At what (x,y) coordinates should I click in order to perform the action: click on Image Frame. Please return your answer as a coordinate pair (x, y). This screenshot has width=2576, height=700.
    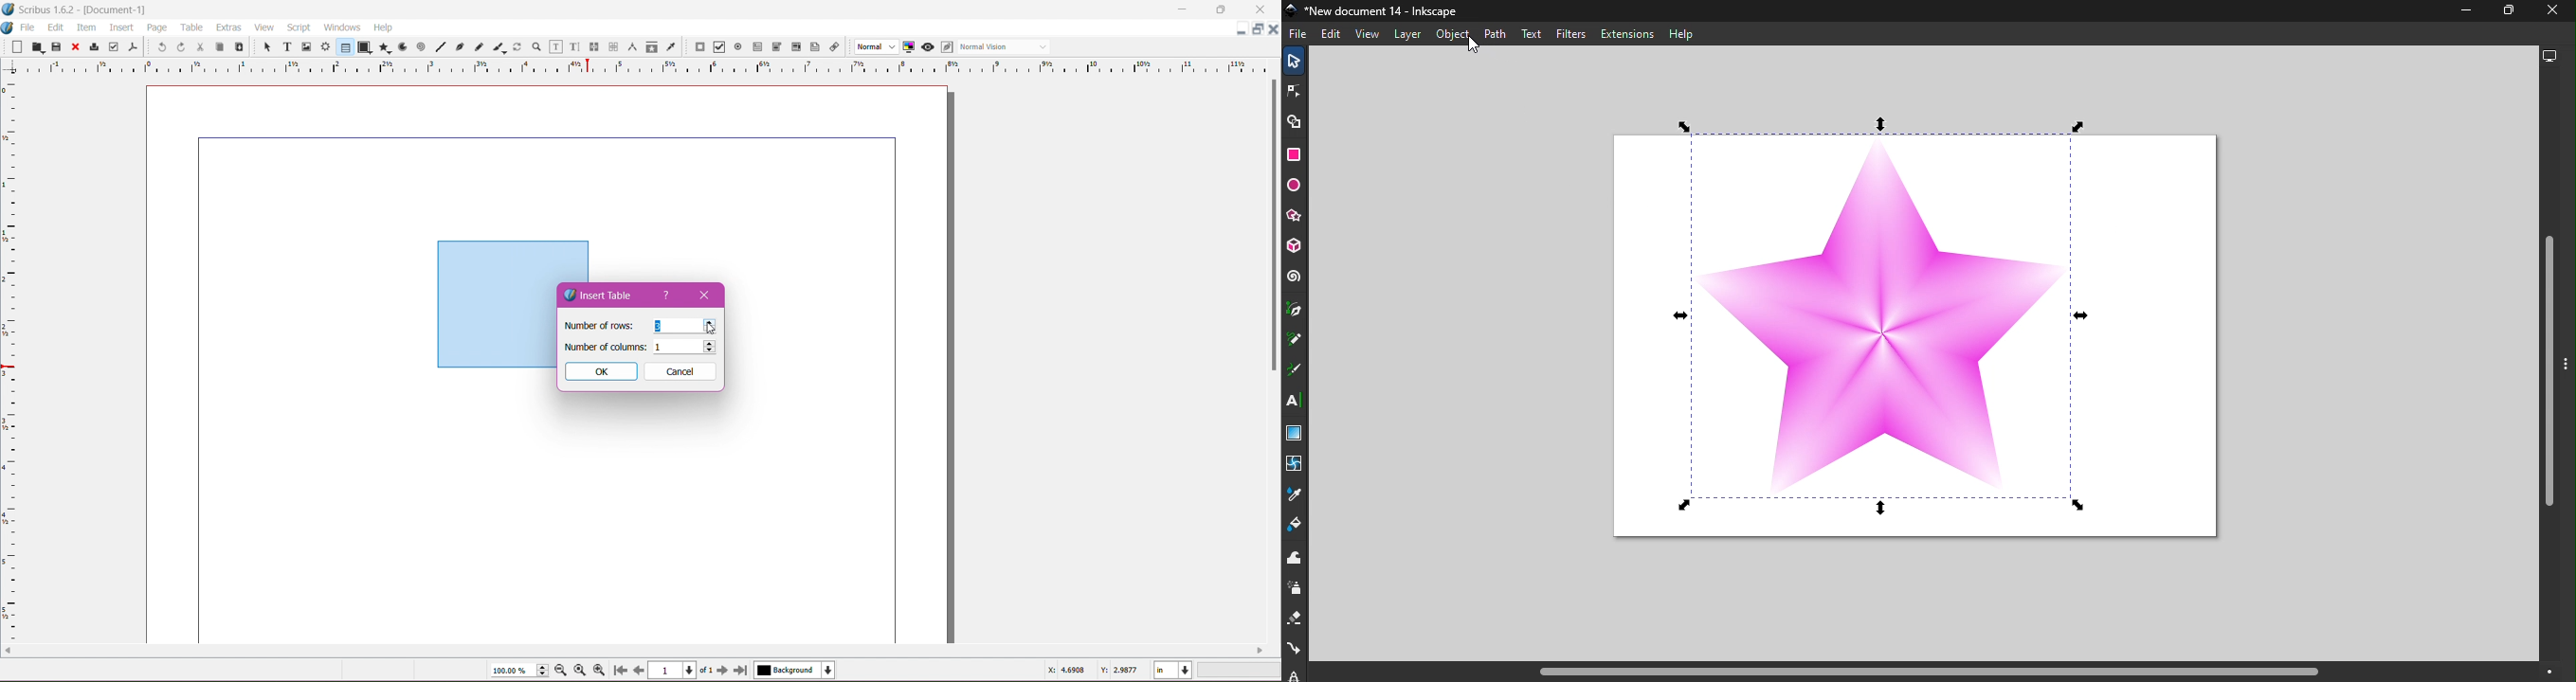
    Looking at the image, I should click on (304, 46).